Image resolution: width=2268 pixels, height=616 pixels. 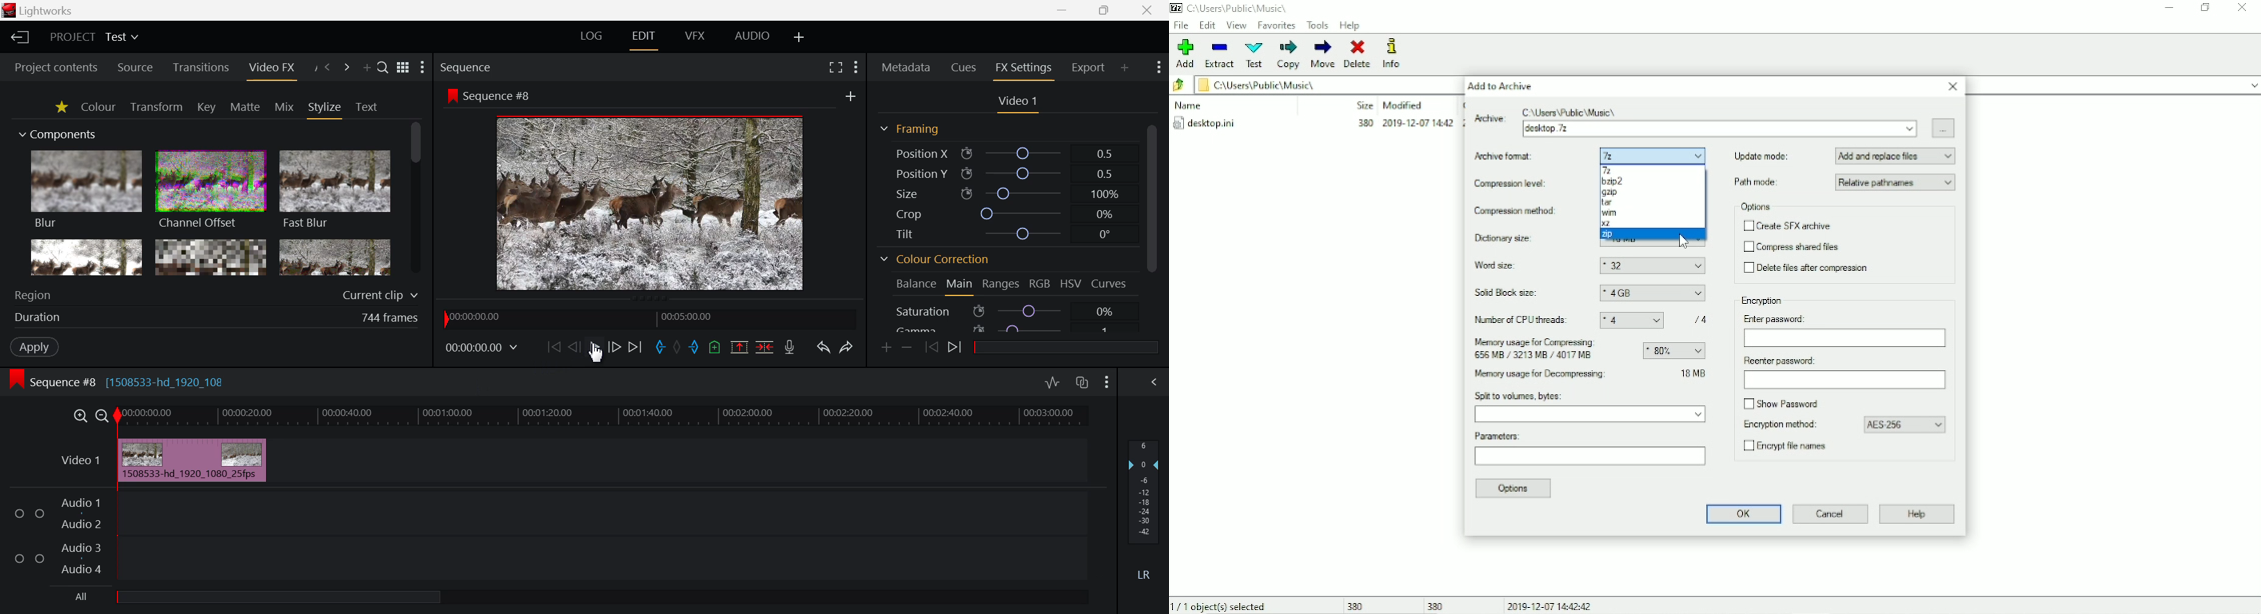 I want to click on Back, so click(x=1179, y=86).